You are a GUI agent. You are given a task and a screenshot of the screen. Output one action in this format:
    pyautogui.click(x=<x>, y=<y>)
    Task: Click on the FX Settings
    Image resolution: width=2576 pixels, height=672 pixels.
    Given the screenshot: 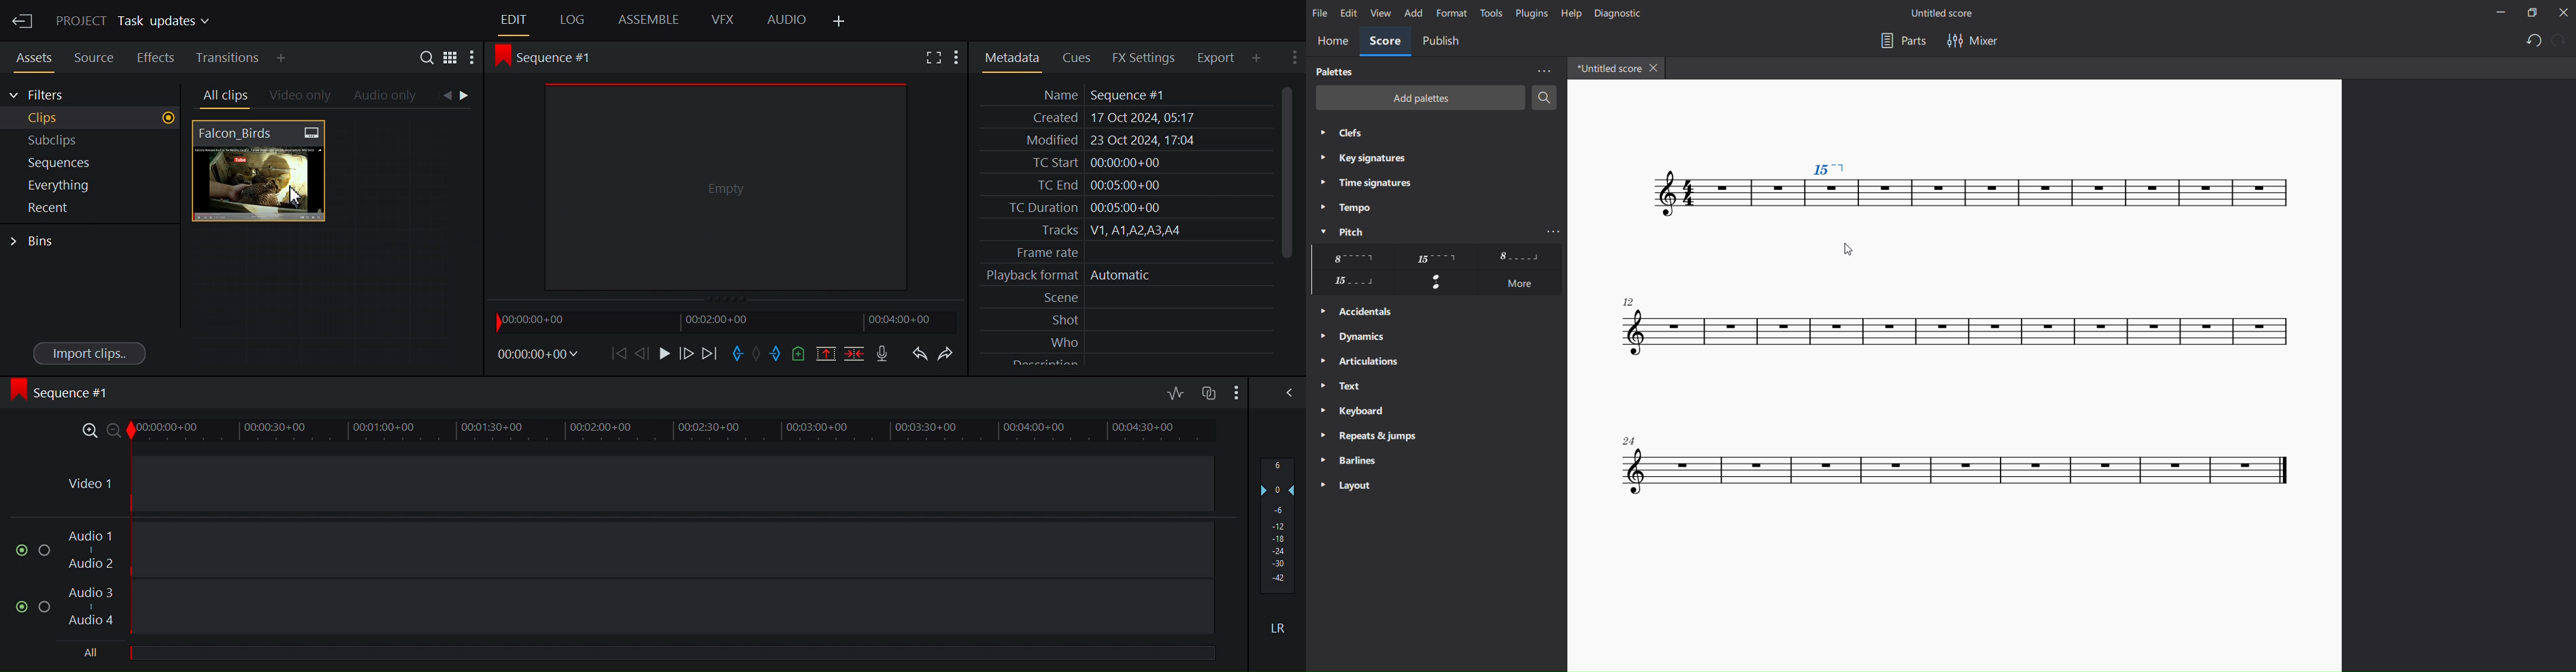 What is the action you would take?
    pyautogui.click(x=1146, y=58)
    